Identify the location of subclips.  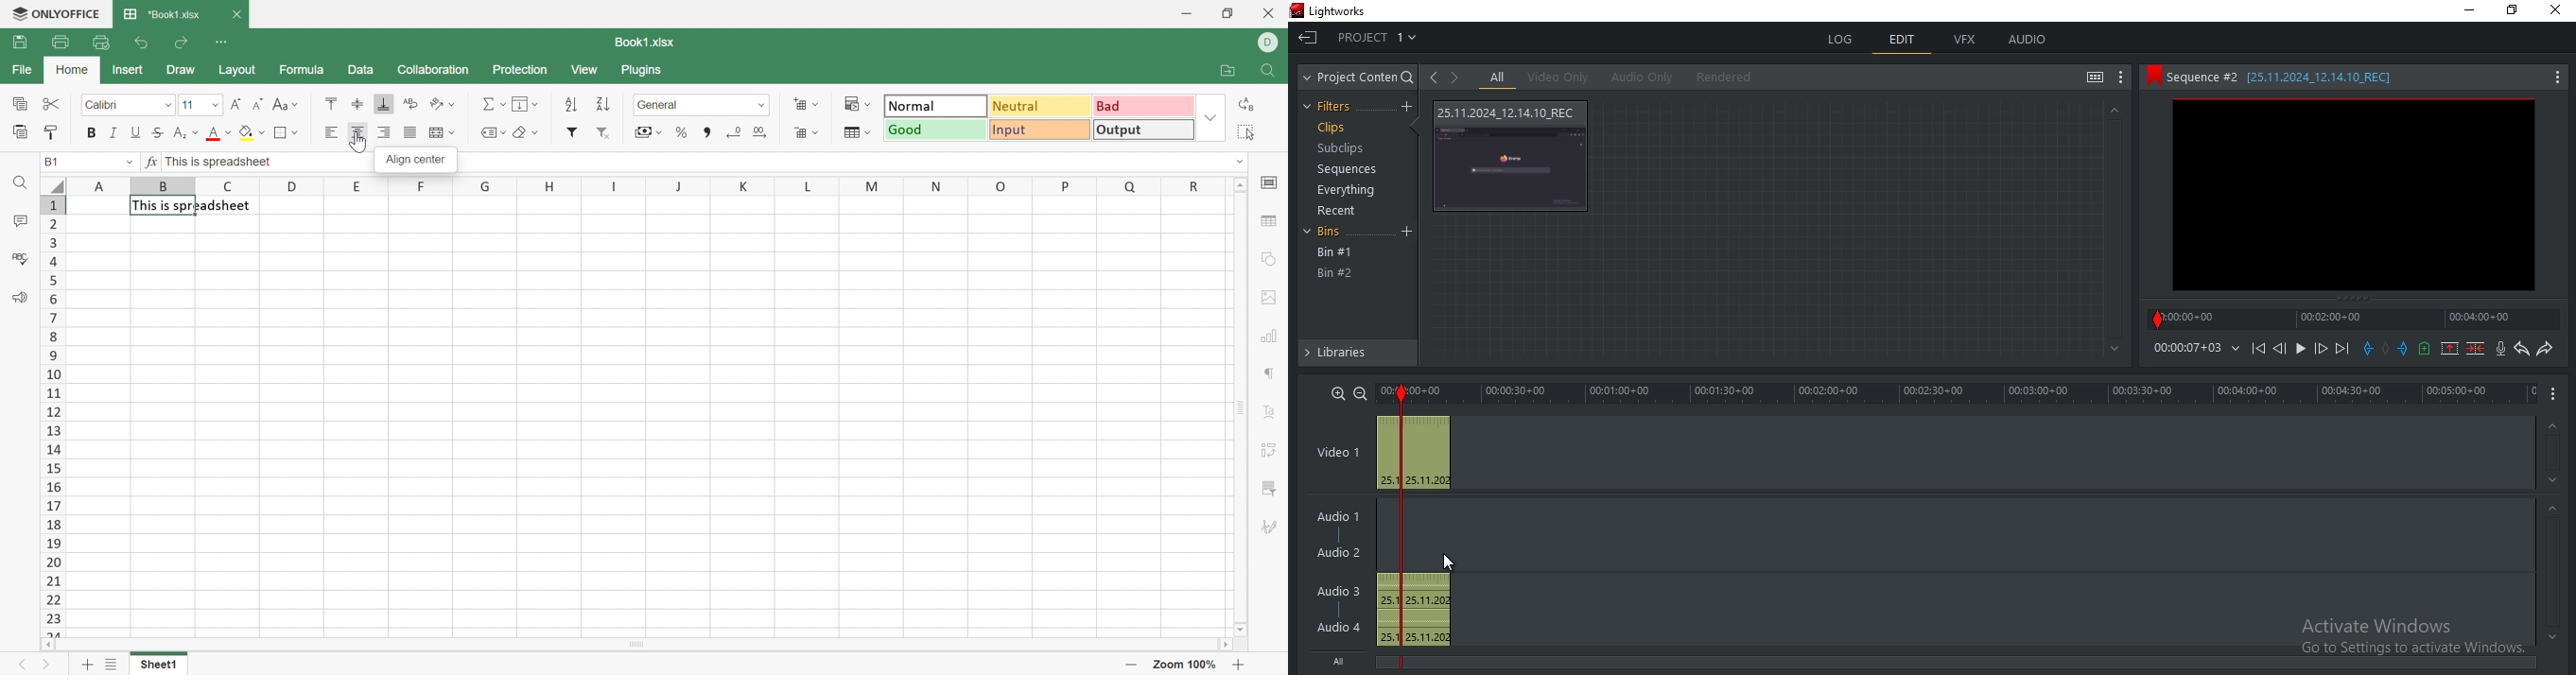
(1343, 150).